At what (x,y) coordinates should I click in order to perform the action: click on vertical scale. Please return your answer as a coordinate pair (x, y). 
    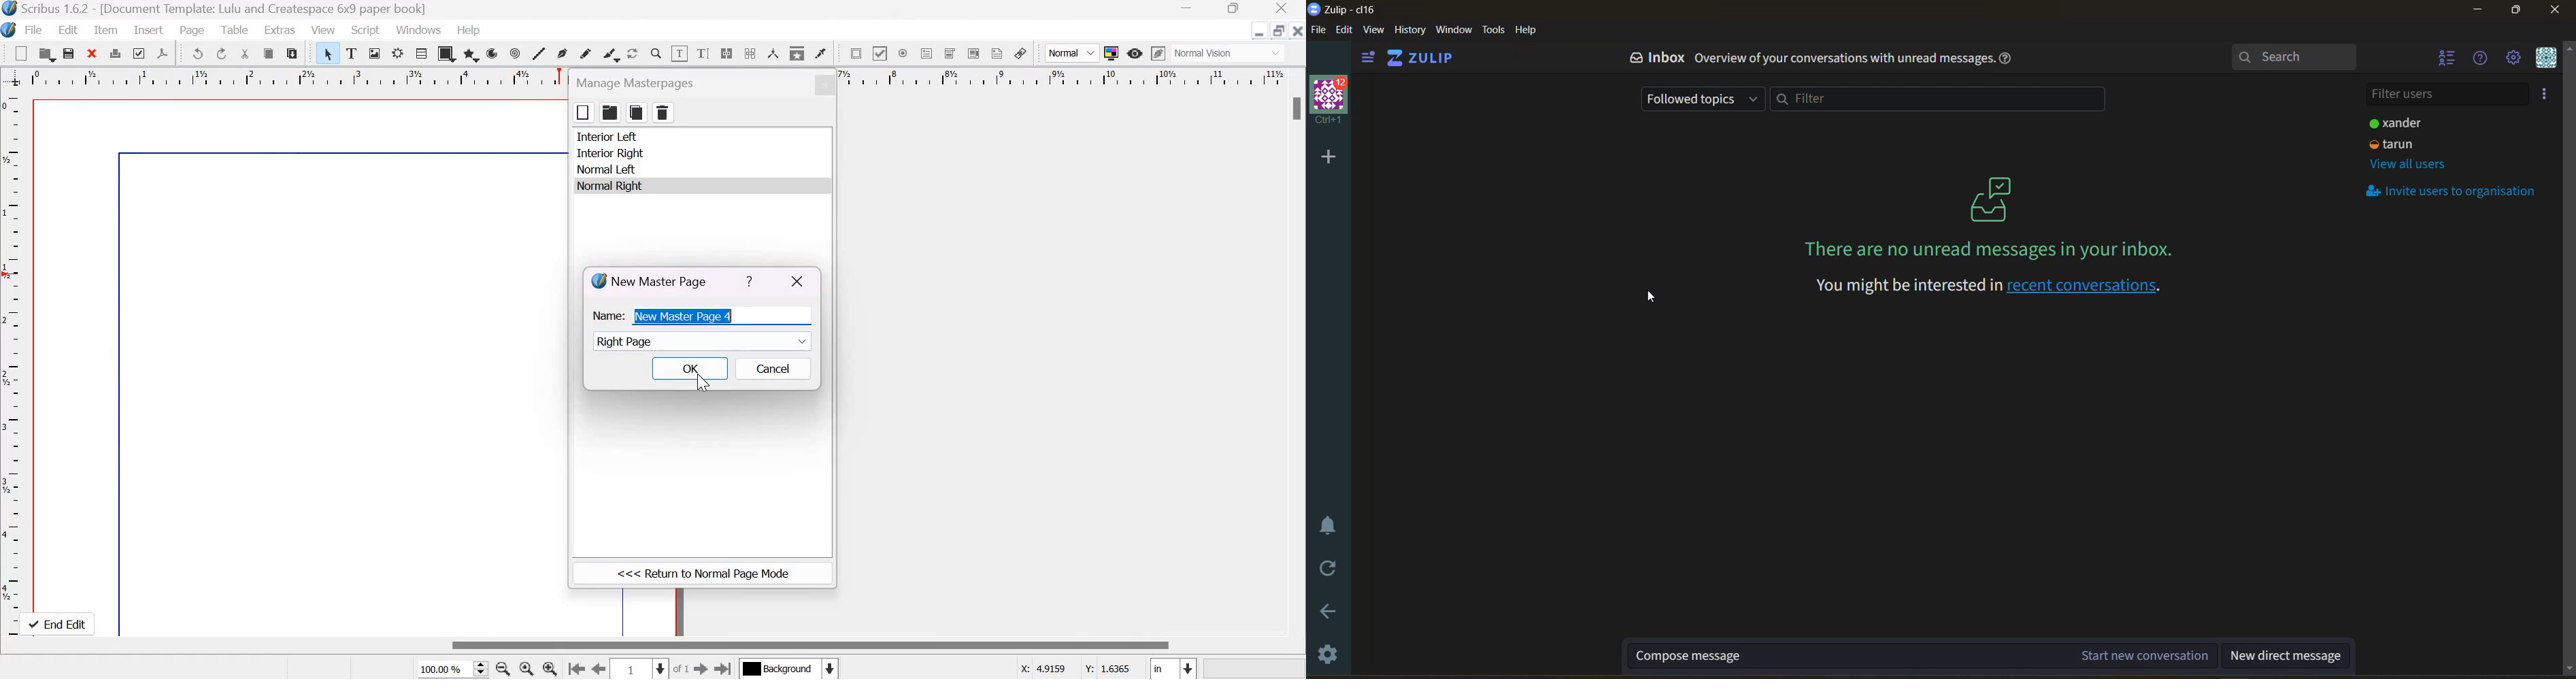
    Looking at the image, I should click on (14, 361).